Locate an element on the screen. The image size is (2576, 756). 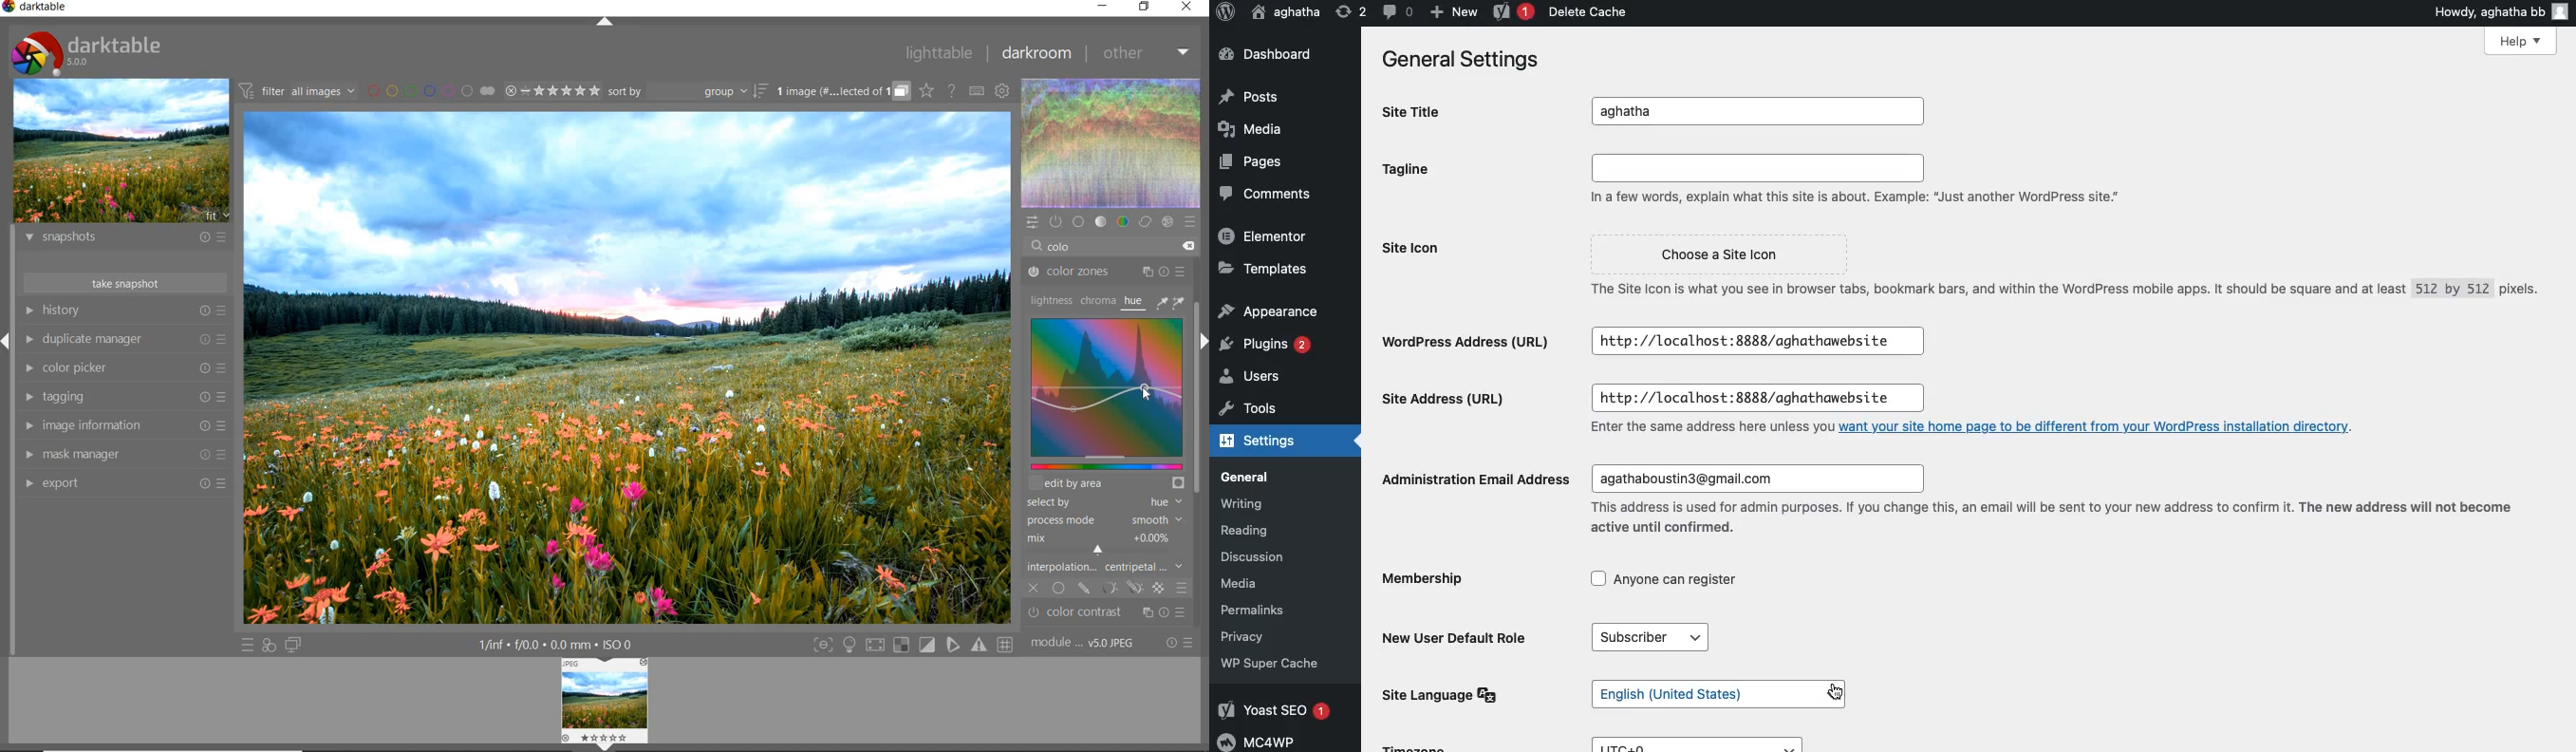
Subscriber is located at coordinates (1657, 638).